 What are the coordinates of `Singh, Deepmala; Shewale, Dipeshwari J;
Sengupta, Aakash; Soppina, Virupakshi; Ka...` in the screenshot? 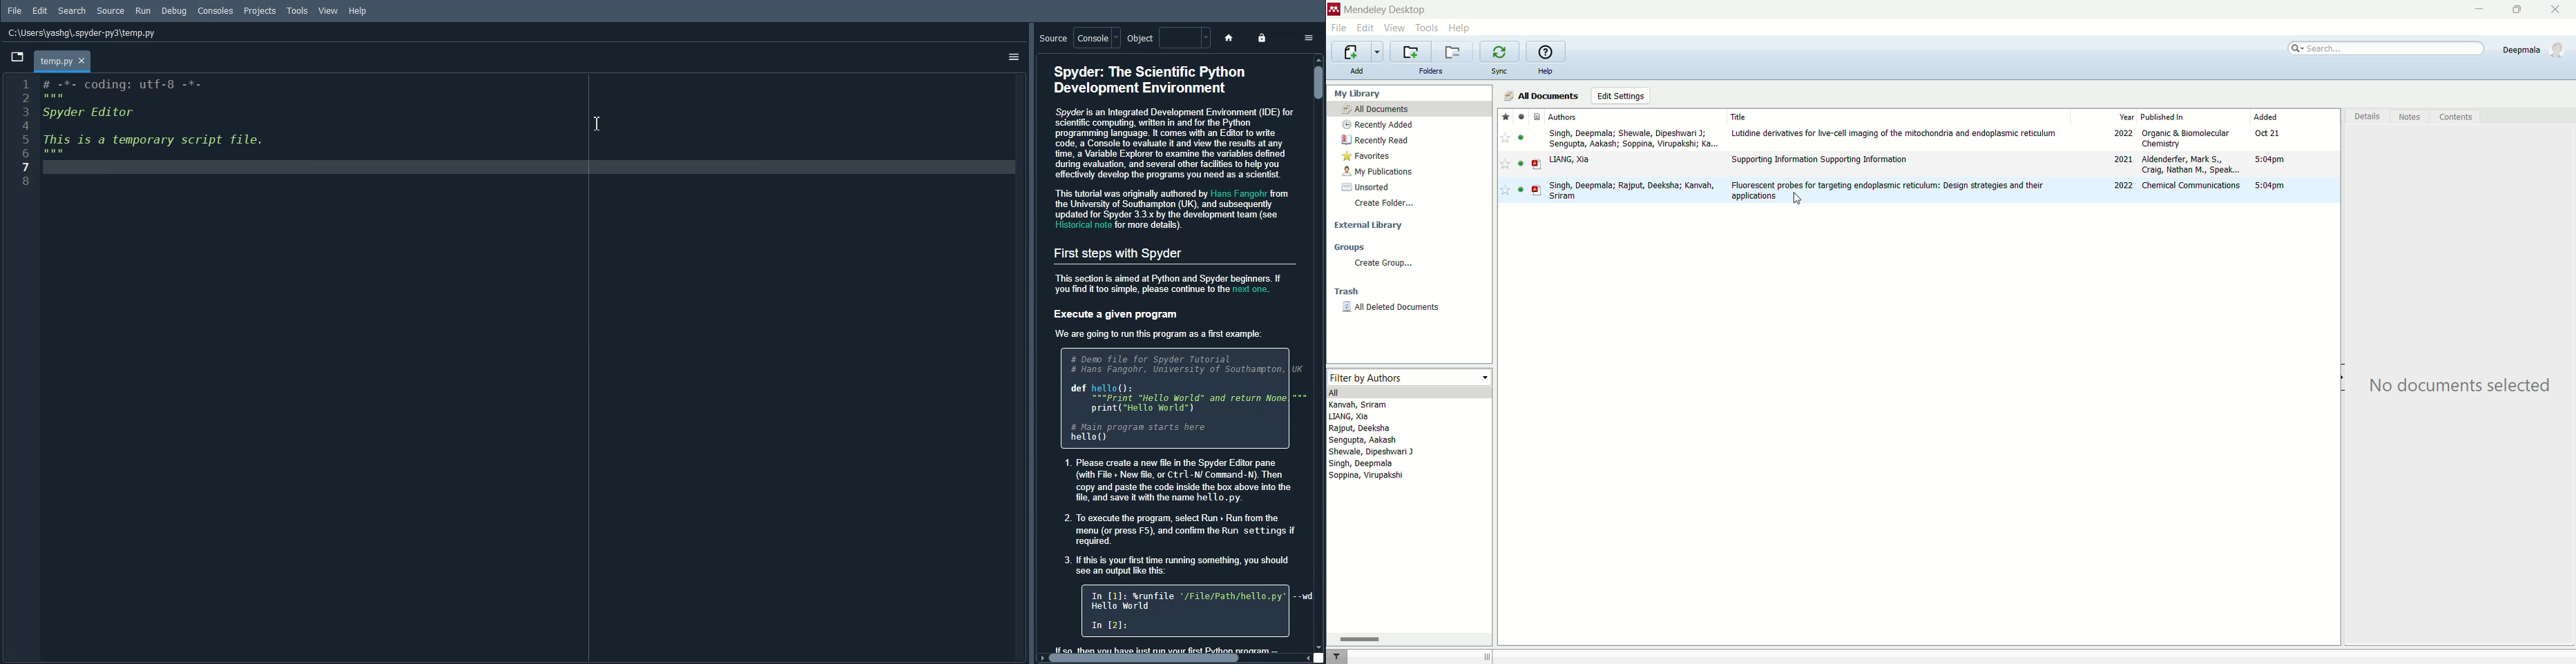 It's located at (1631, 138).